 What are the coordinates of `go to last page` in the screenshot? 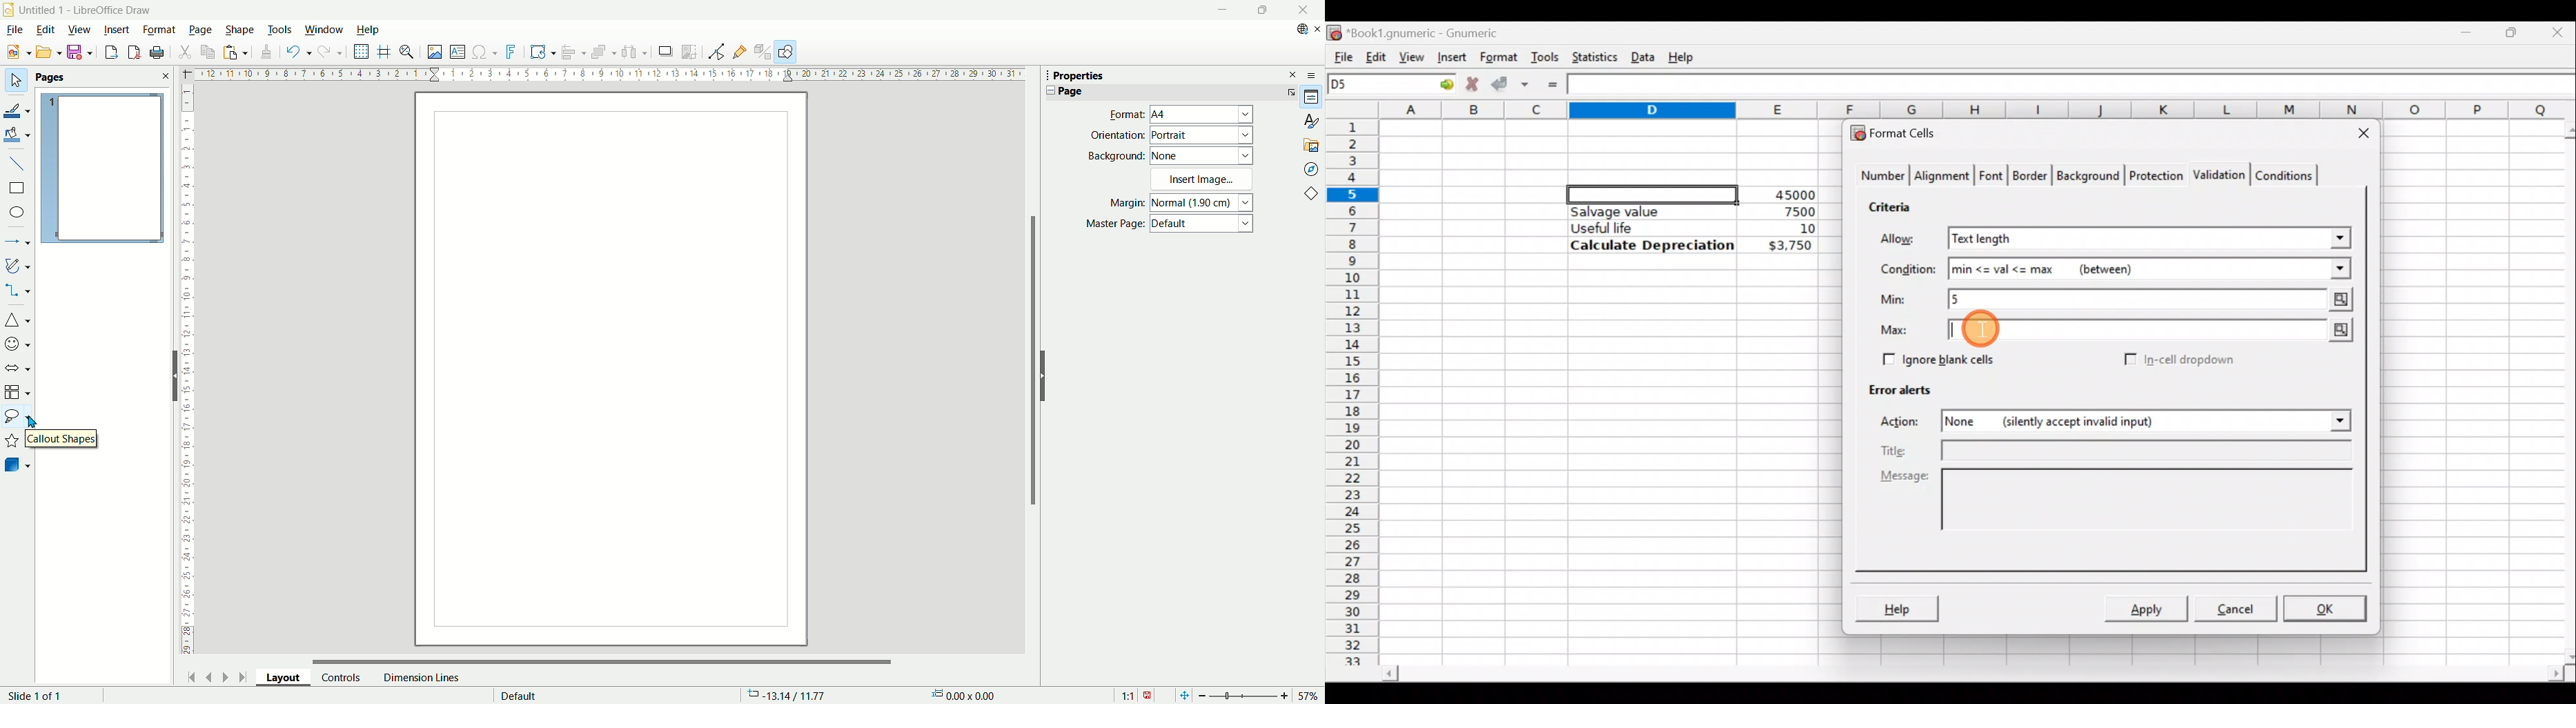 It's located at (244, 677).